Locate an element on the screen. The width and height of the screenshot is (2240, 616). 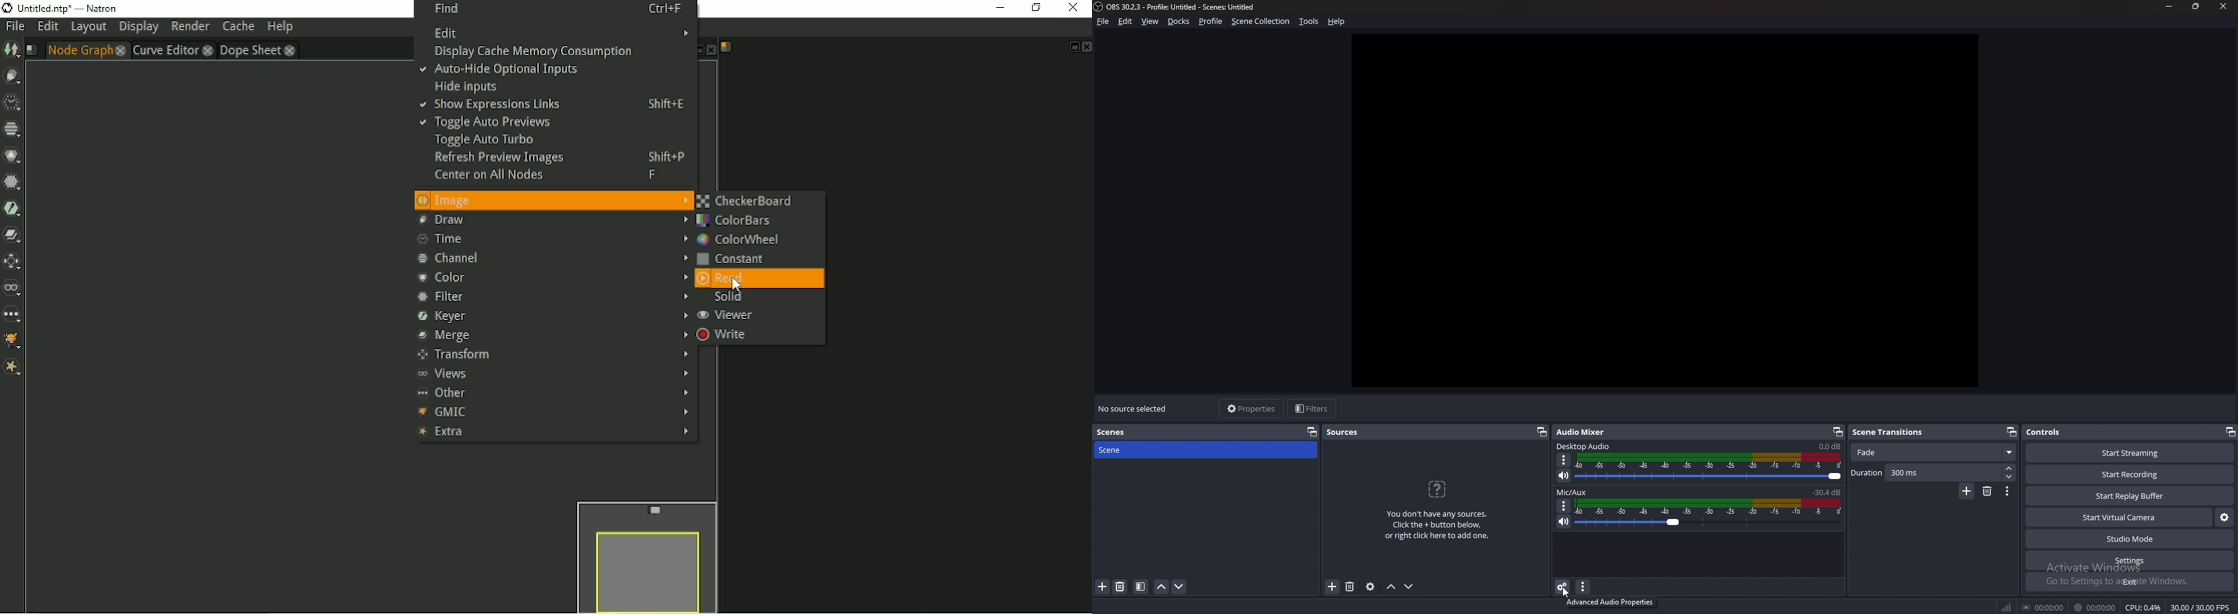
scene is located at coordinates (1116, 450).